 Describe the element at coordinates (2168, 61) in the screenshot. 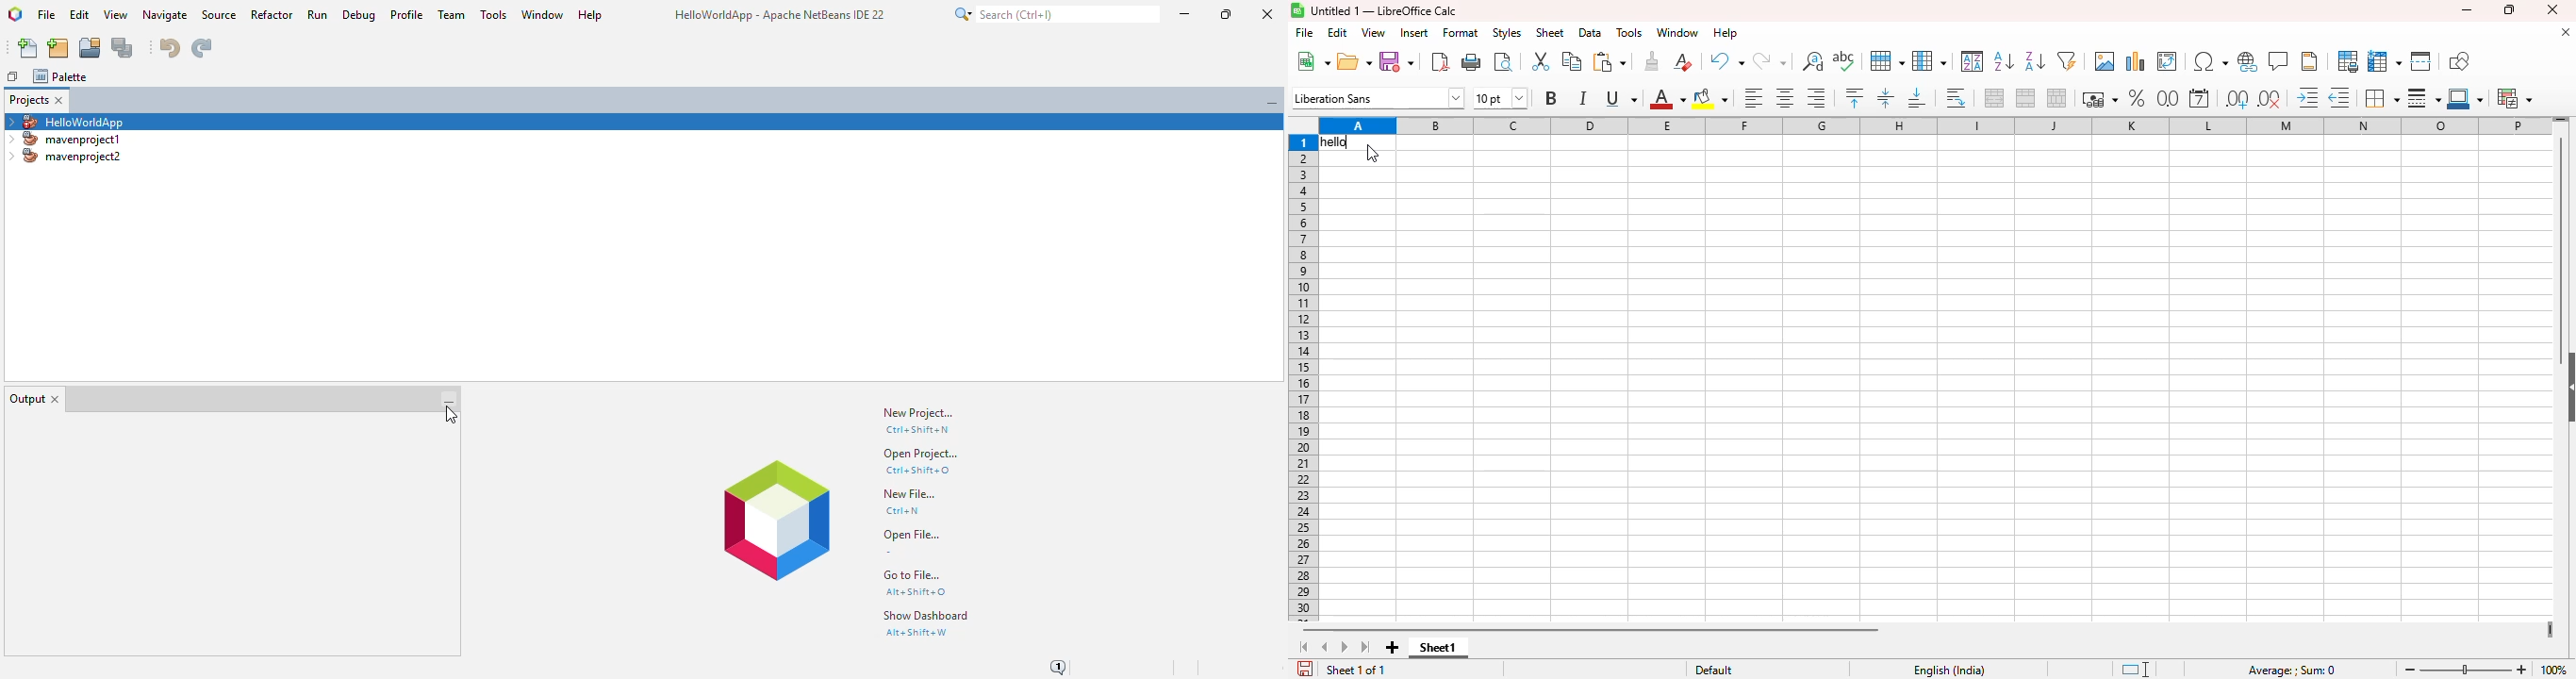

I see `insert or edit pivot table` at that location.